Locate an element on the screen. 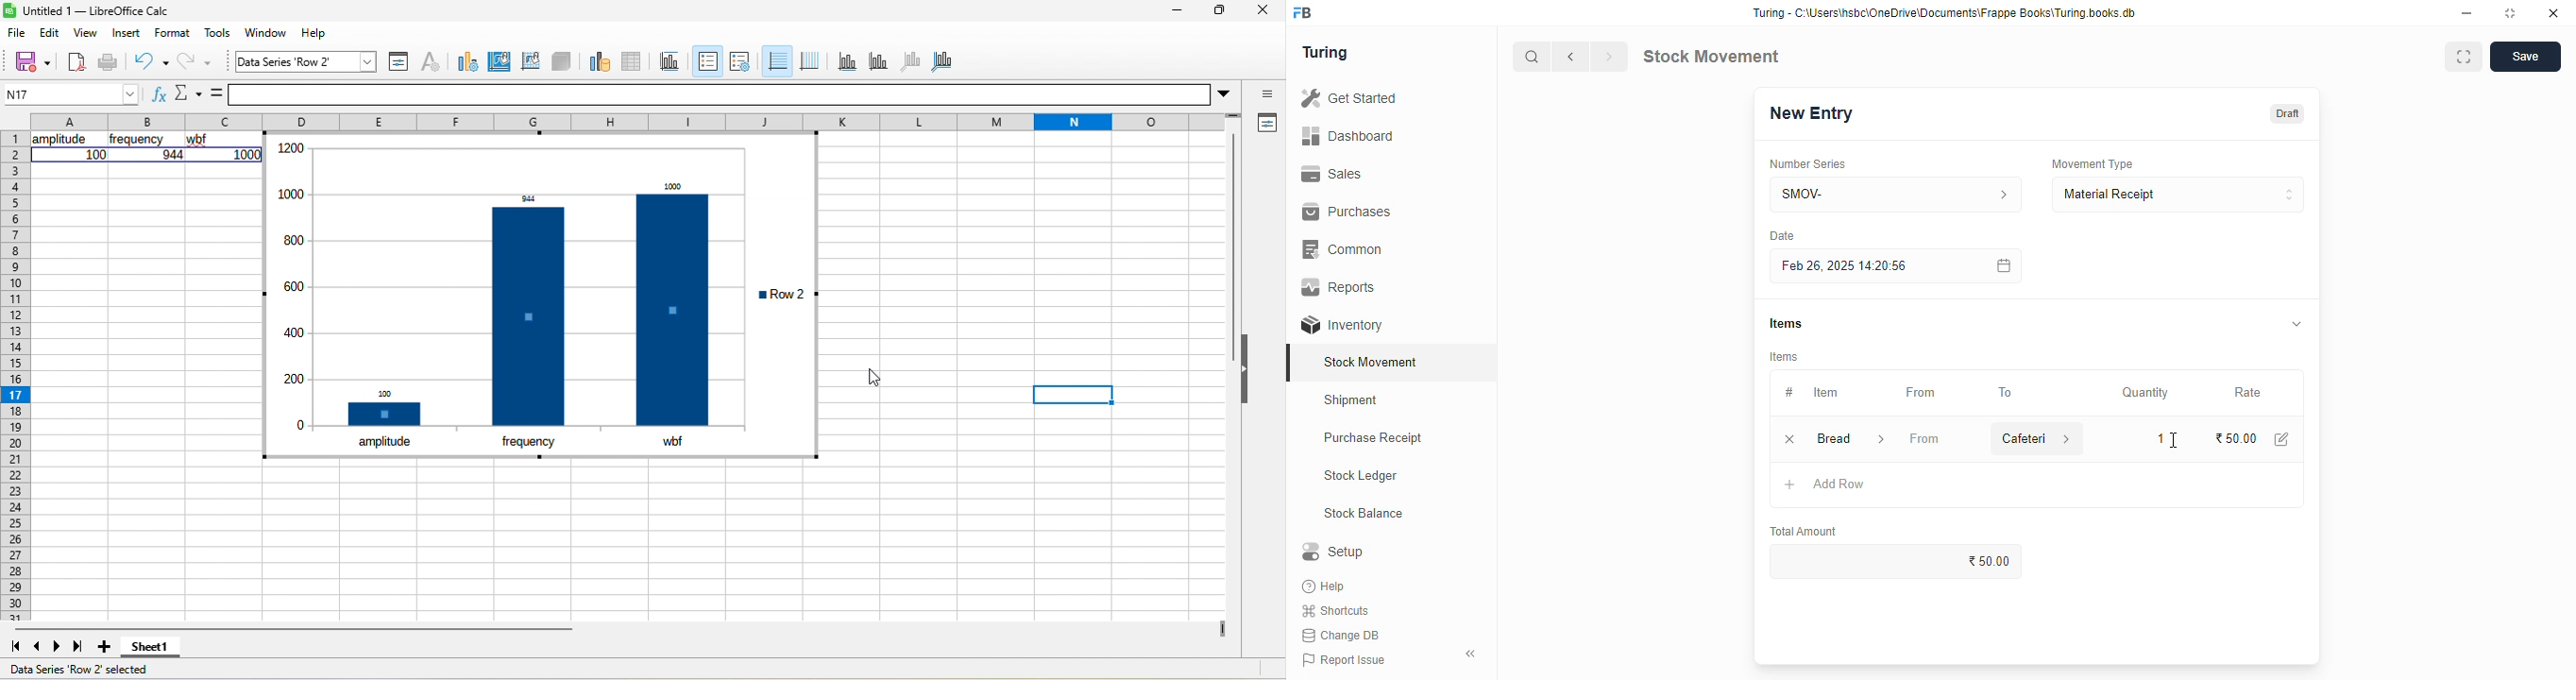 The image size is (2576, 700). previous sheet is located at coordinates (39, 647).